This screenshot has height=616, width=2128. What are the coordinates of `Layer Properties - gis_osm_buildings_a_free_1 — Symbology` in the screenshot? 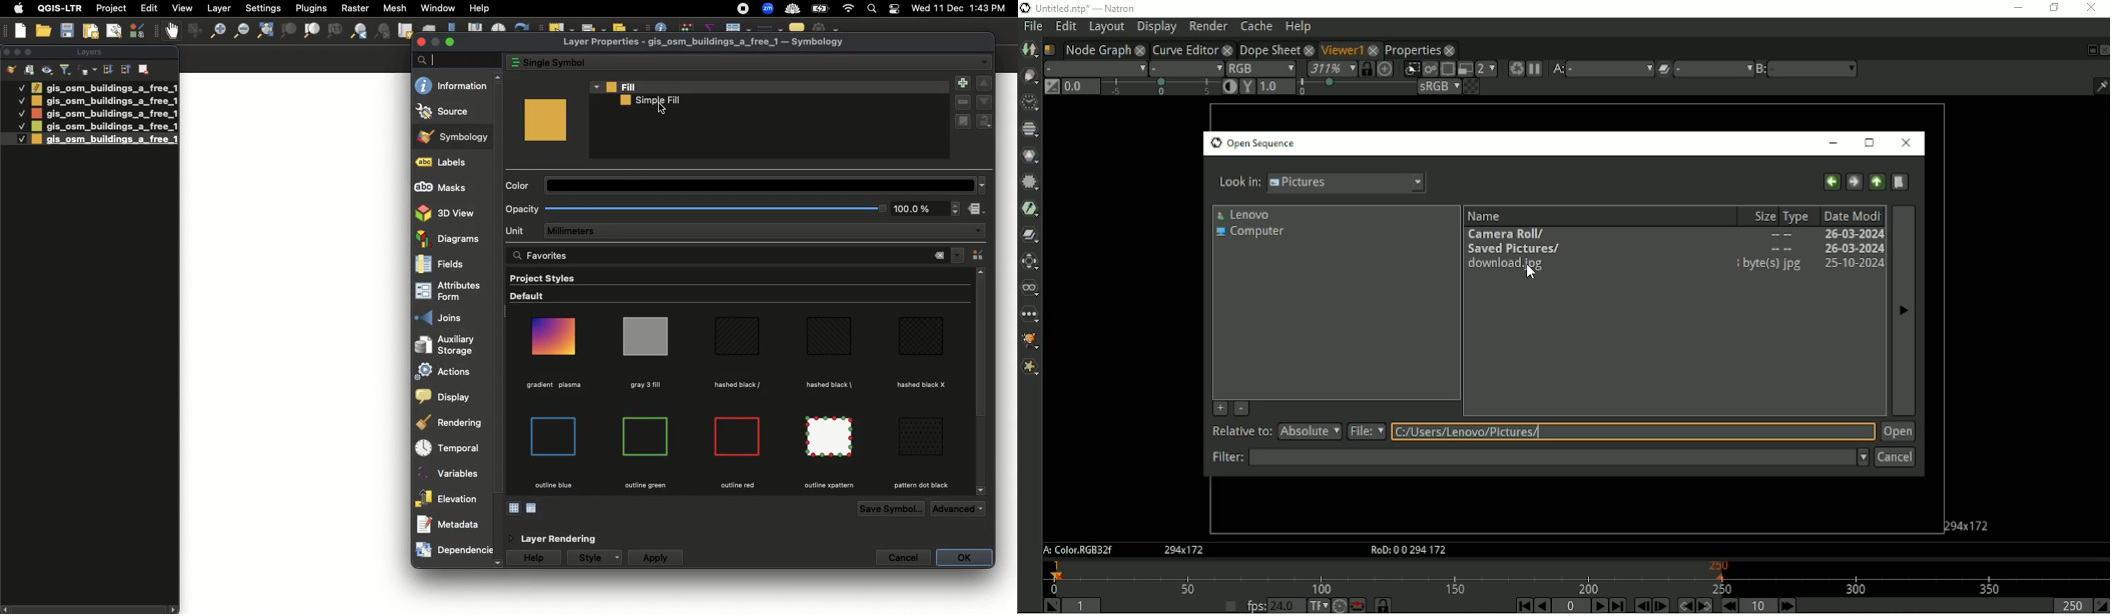 It's located at (706, 42).